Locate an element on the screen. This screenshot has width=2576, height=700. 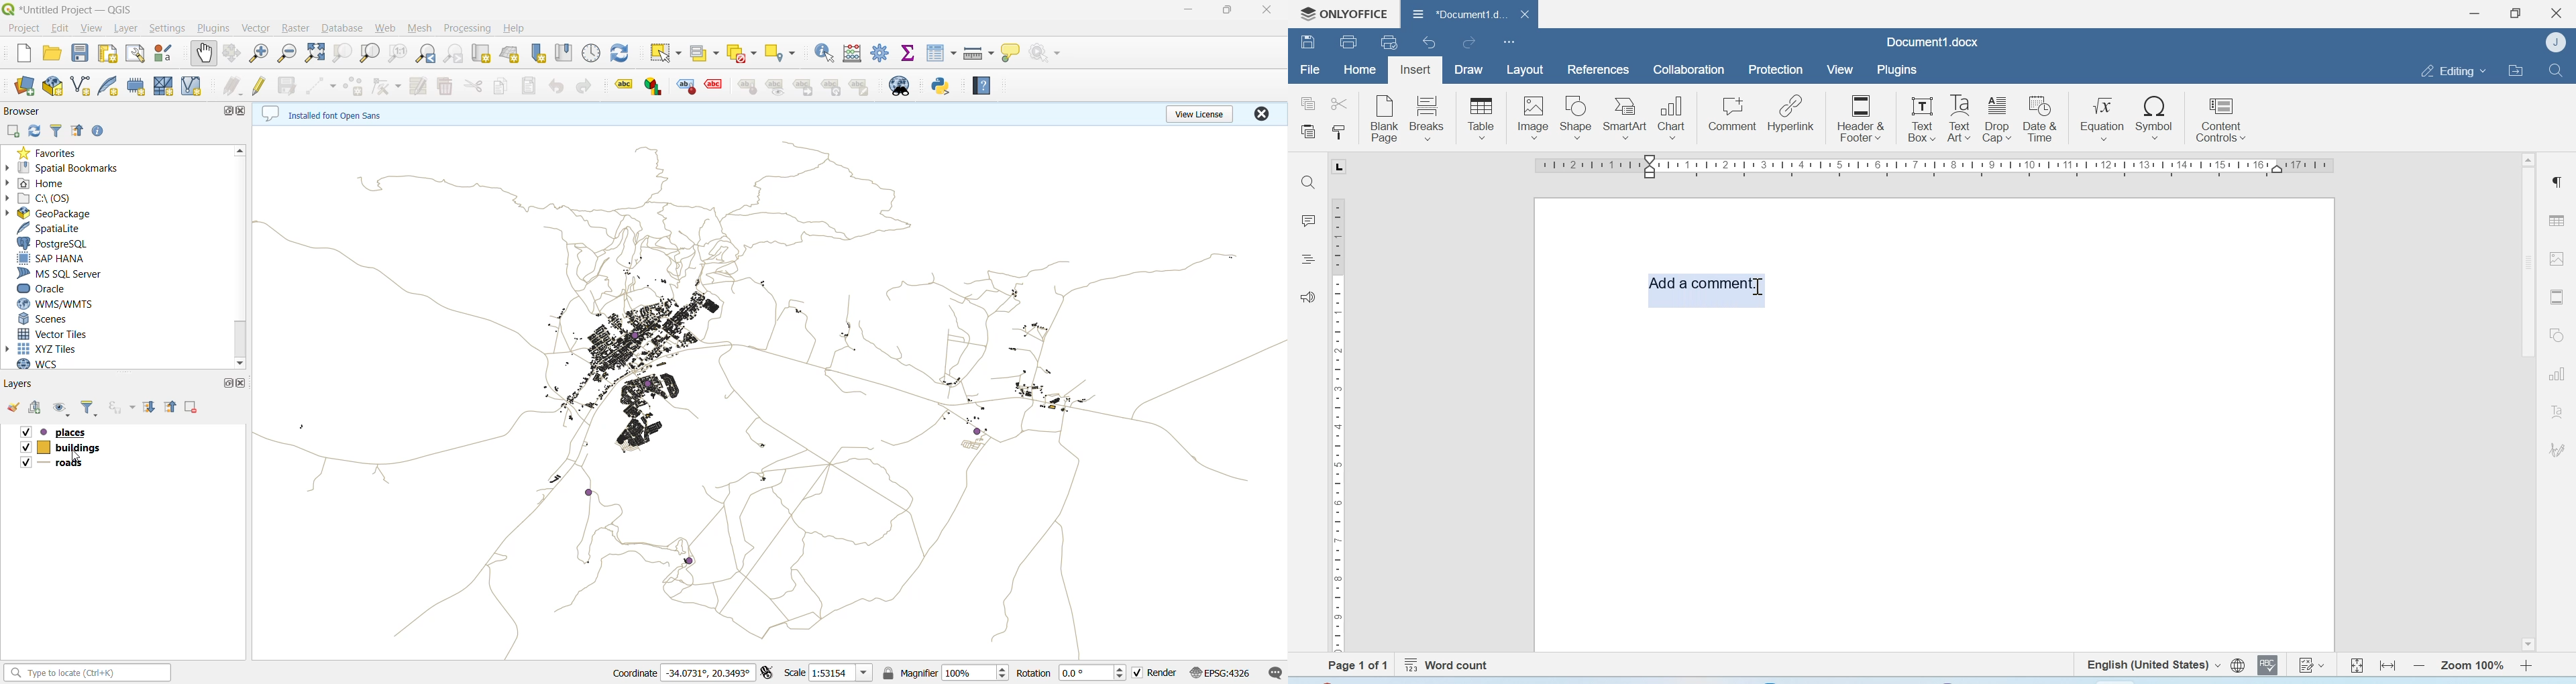
new spatial bookmark is located at coordinates (538, 53).